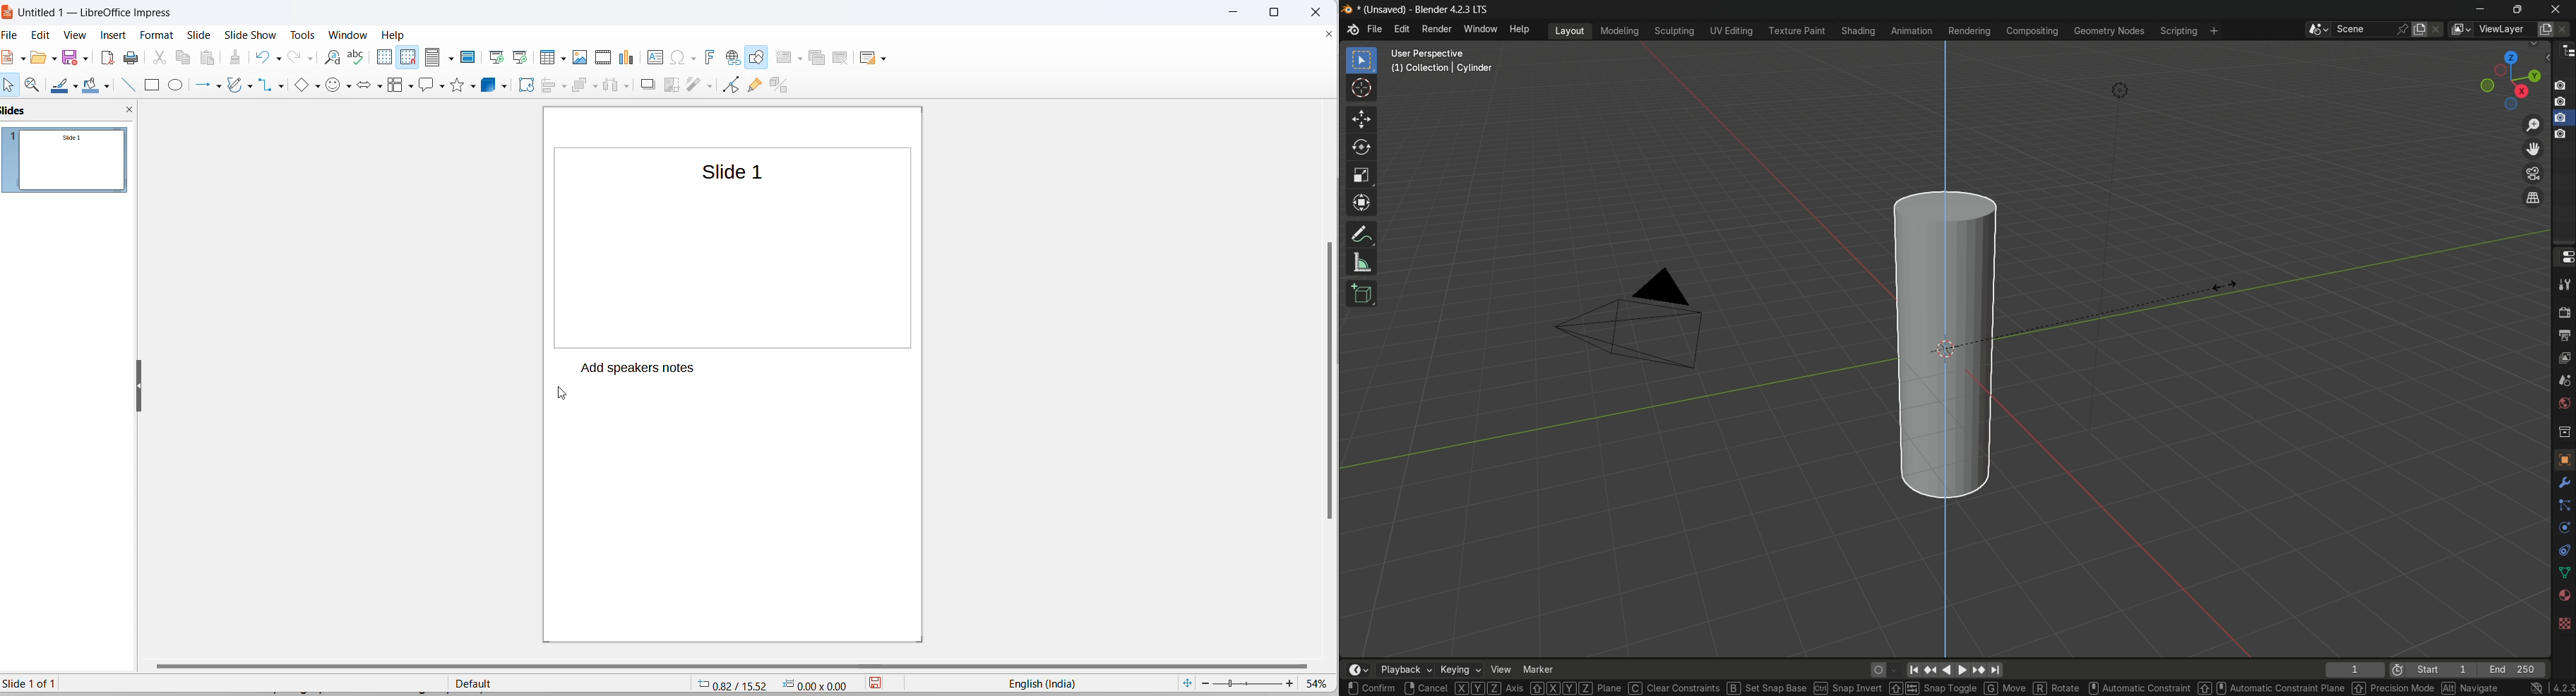 Image resolution: width=2576 pixels, height=700 pixels. Describe the element at coordinates (471, 56) in the screenshot. I see `master slide` at that location.